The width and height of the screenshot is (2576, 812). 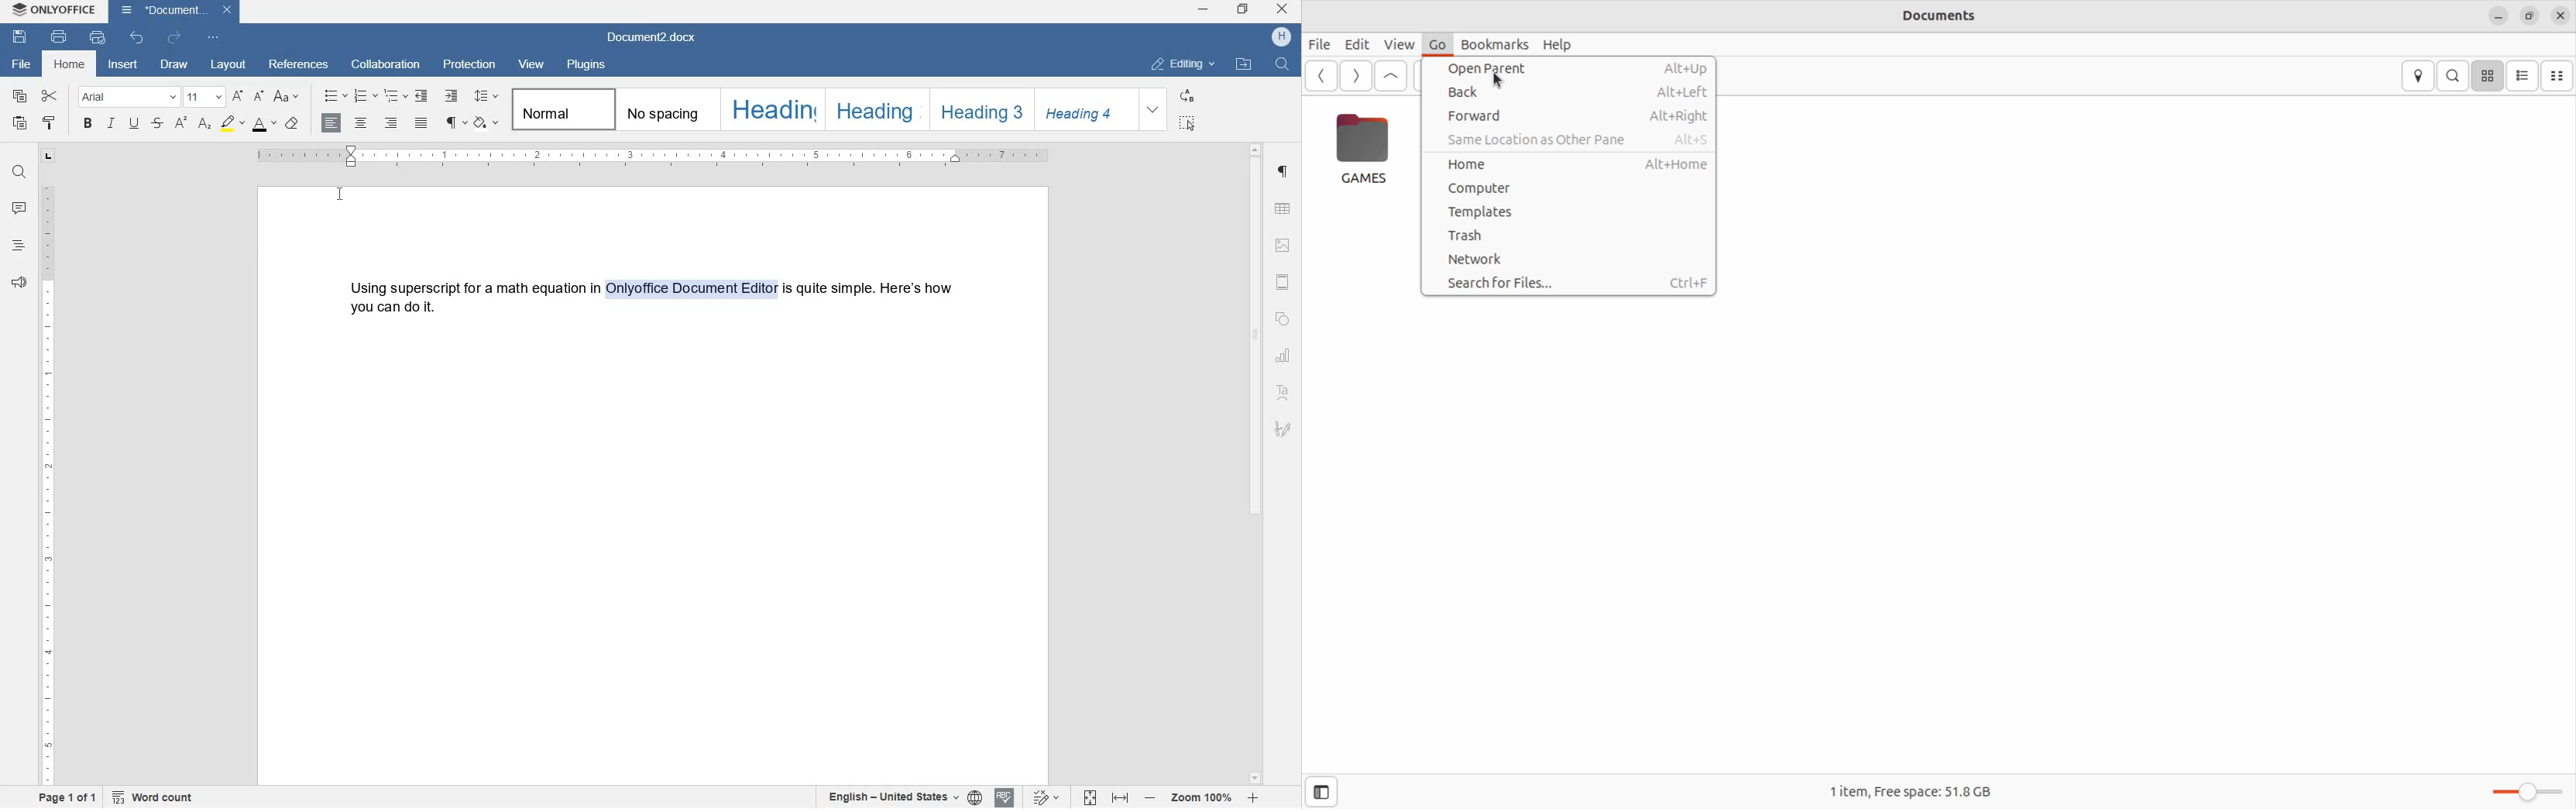 What do you see at coordinates (1280, 64) in the screenshot?
I see `FIND` at bounding box center [1280, 64].